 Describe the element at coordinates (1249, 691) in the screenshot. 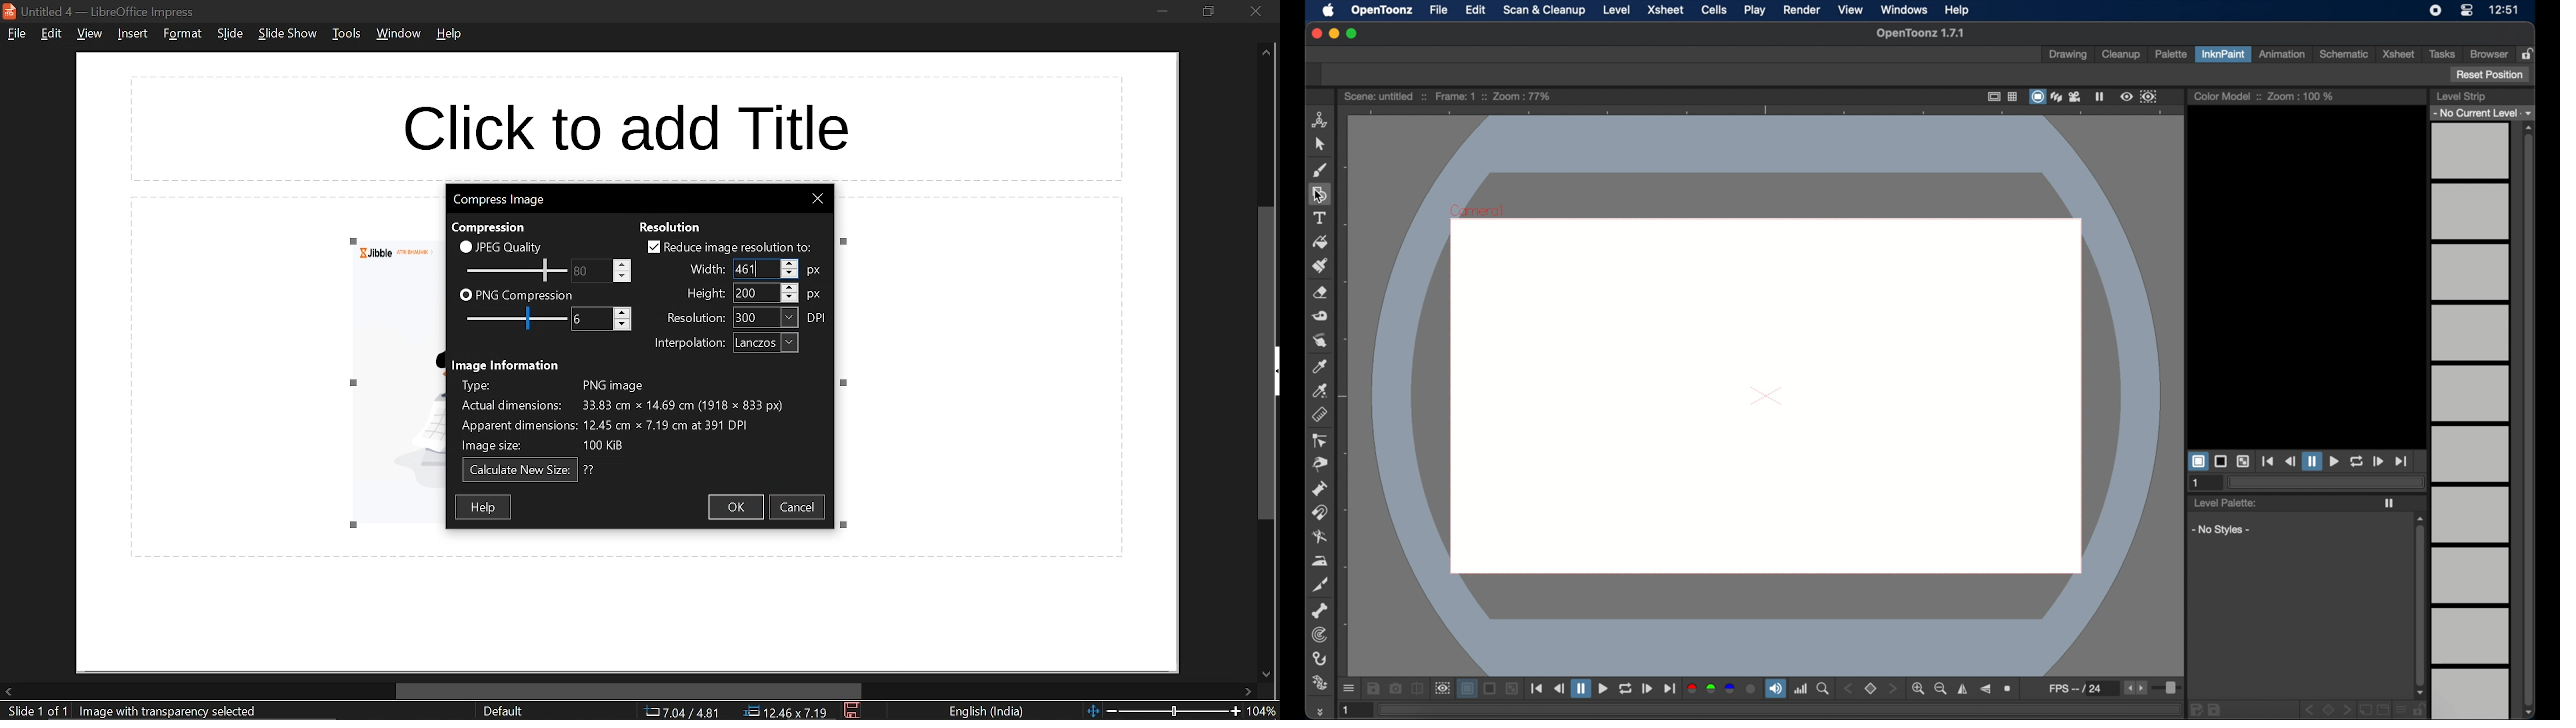

I see `move right` at that location.